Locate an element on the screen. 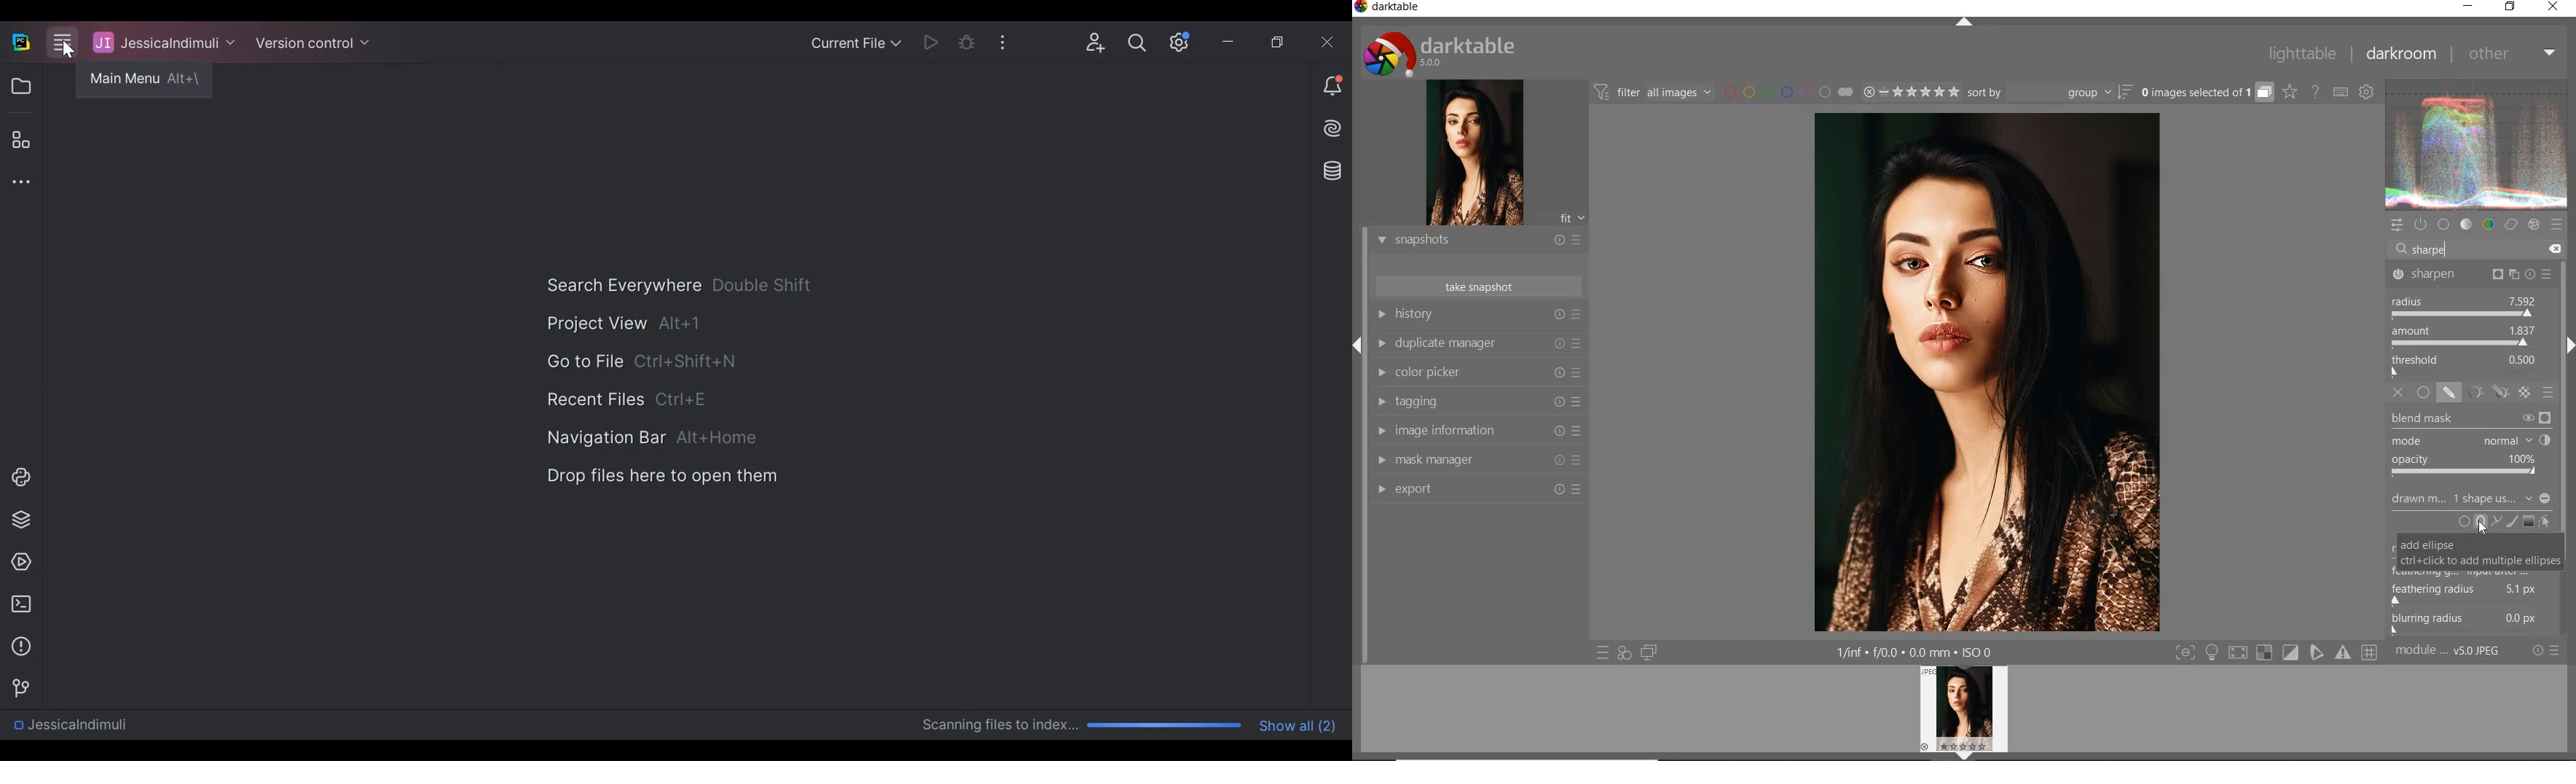 Image resolution: width=2576 pixels, height=784 pixels. enable online help is located at coordinates (2314, 91).